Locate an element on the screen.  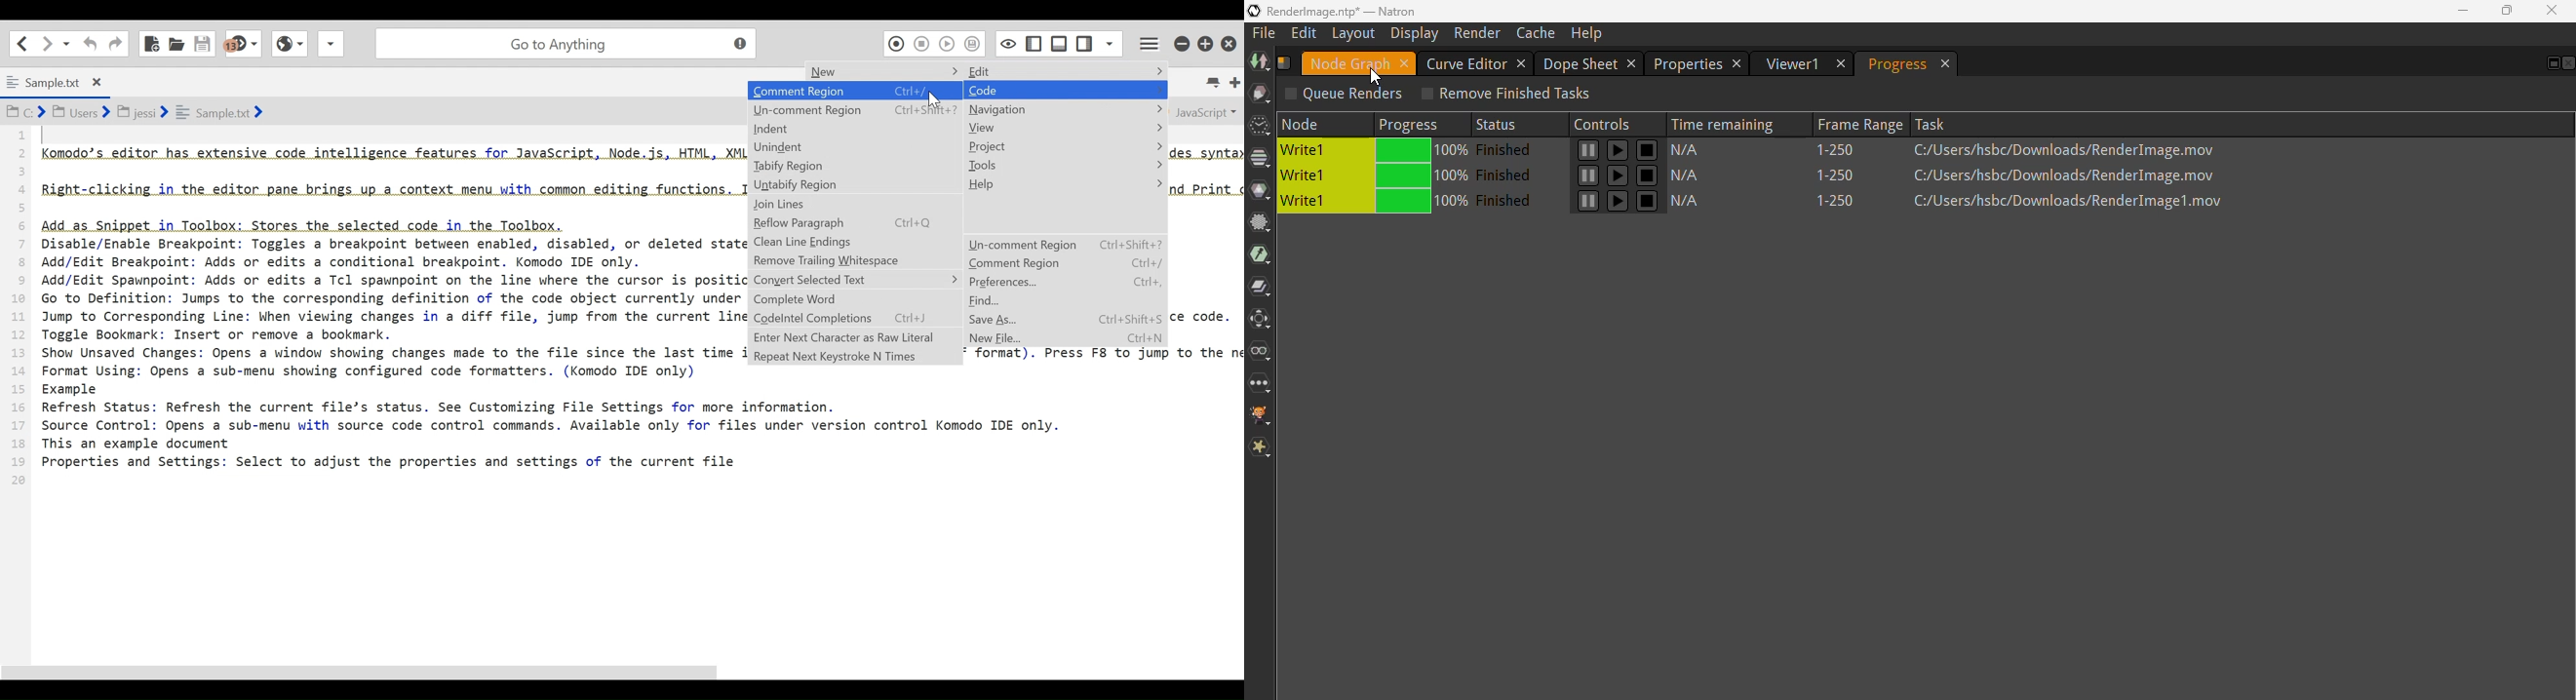
Save As is located at coordinates (1001, 319).